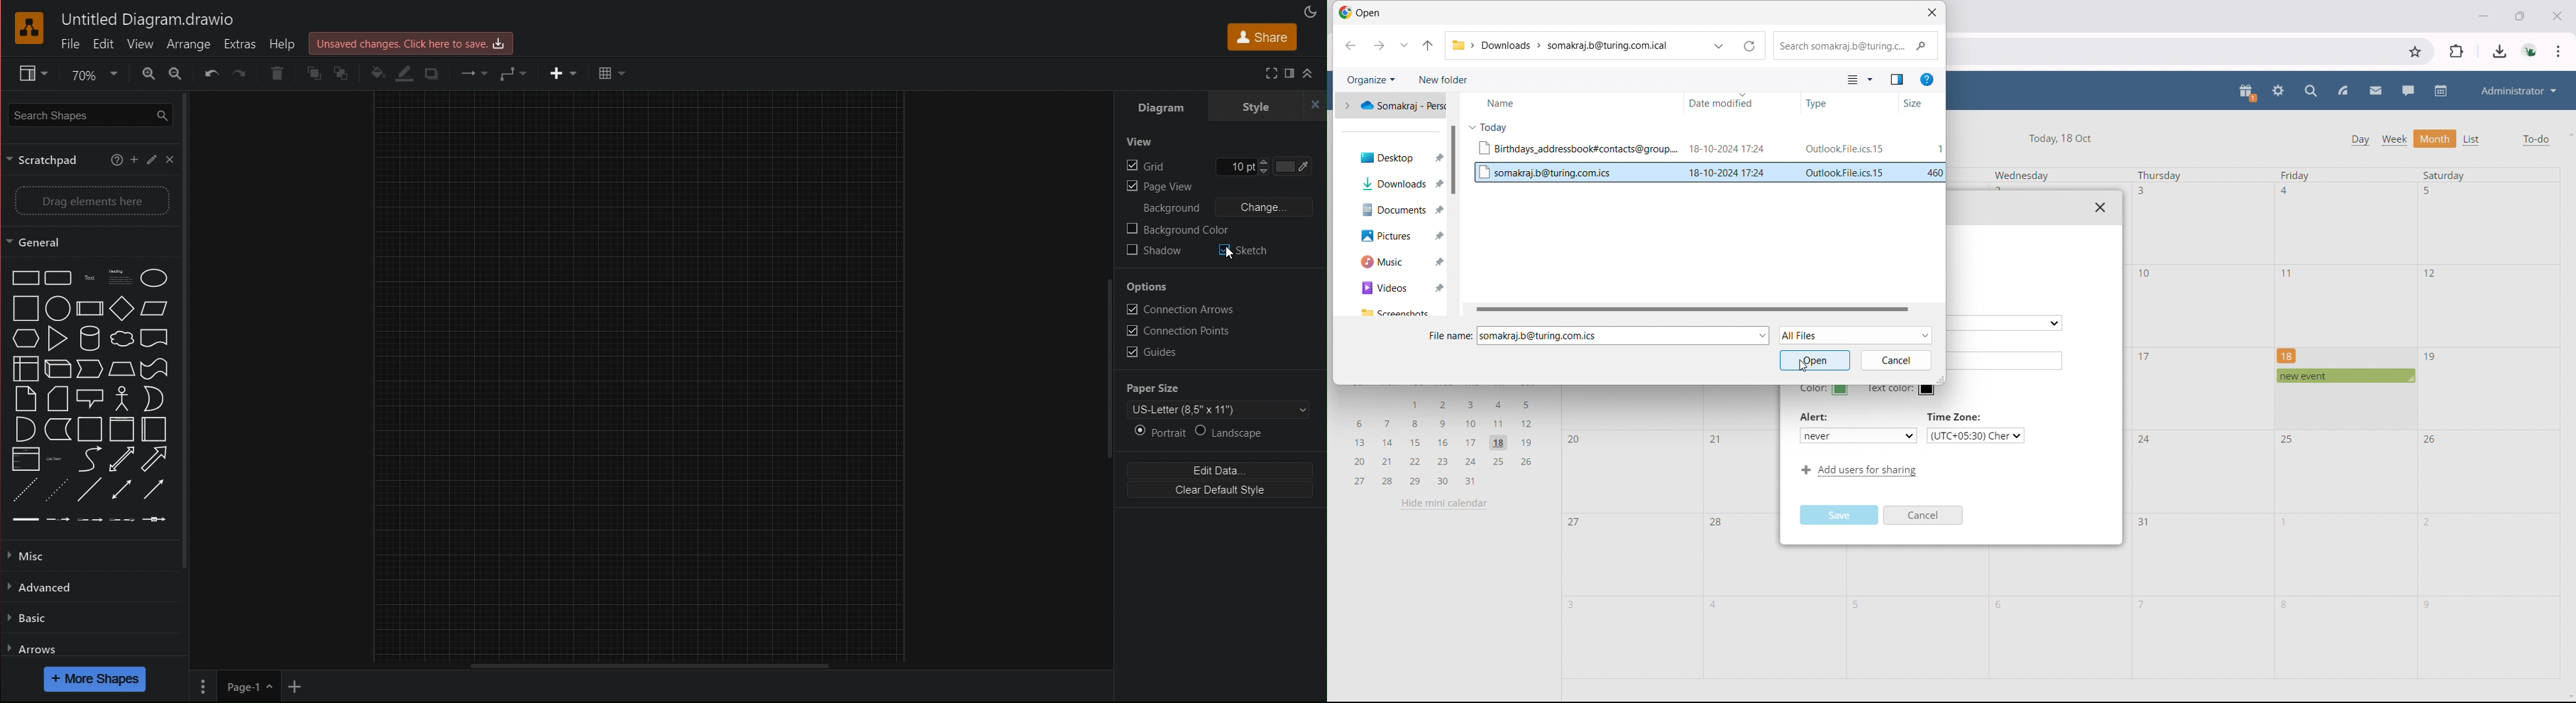 This screenshot has height=728, width=2576. What do you see at coordinates (25, 522) in the screenshot?
I see `link` at bounding box center [25, 522].